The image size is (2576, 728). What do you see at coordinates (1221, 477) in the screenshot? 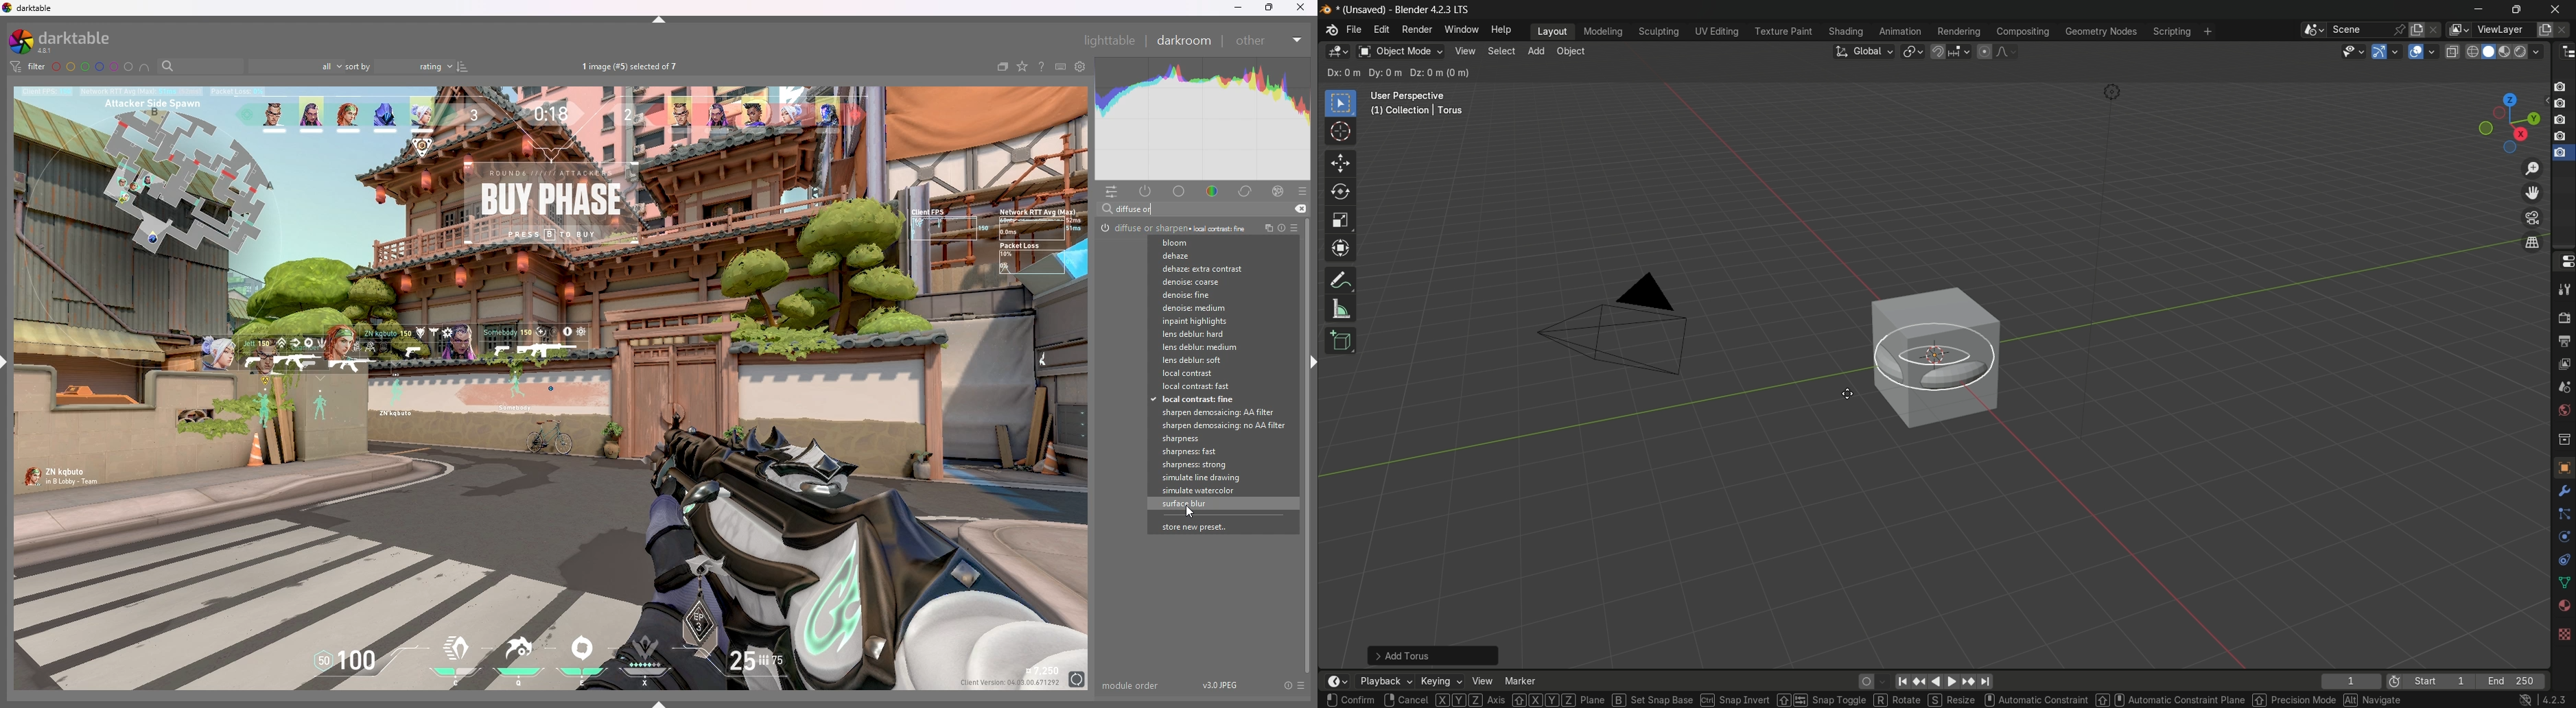
I see `simulate line drawing` at bounding box center [1221, 477].